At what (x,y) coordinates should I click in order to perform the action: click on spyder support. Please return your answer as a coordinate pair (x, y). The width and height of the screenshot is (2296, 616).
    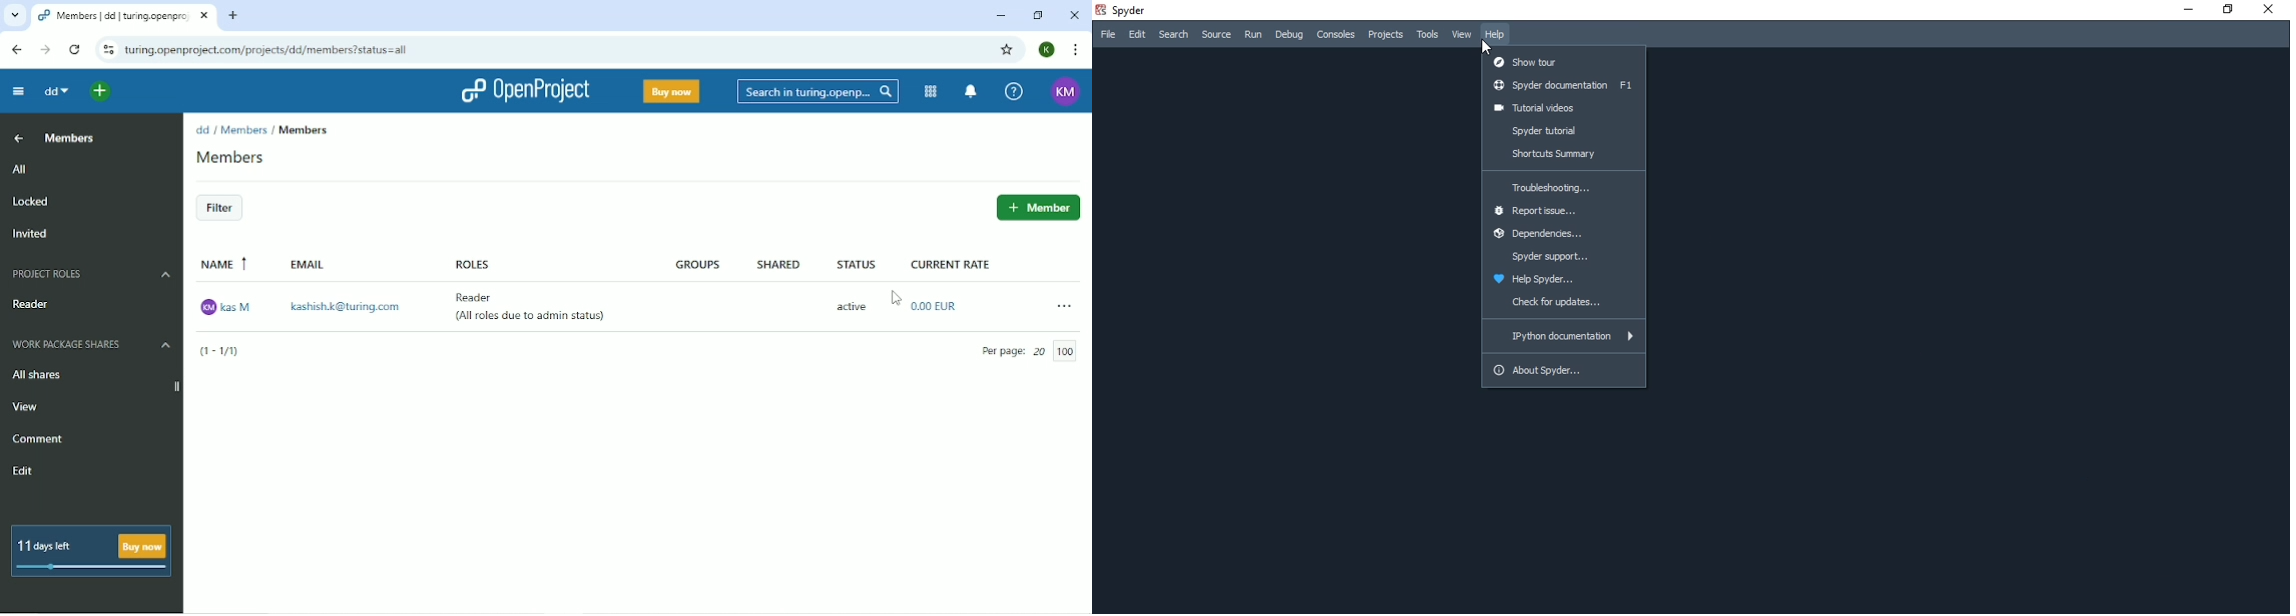
    Looking at the image, I should click on (1563, 254).